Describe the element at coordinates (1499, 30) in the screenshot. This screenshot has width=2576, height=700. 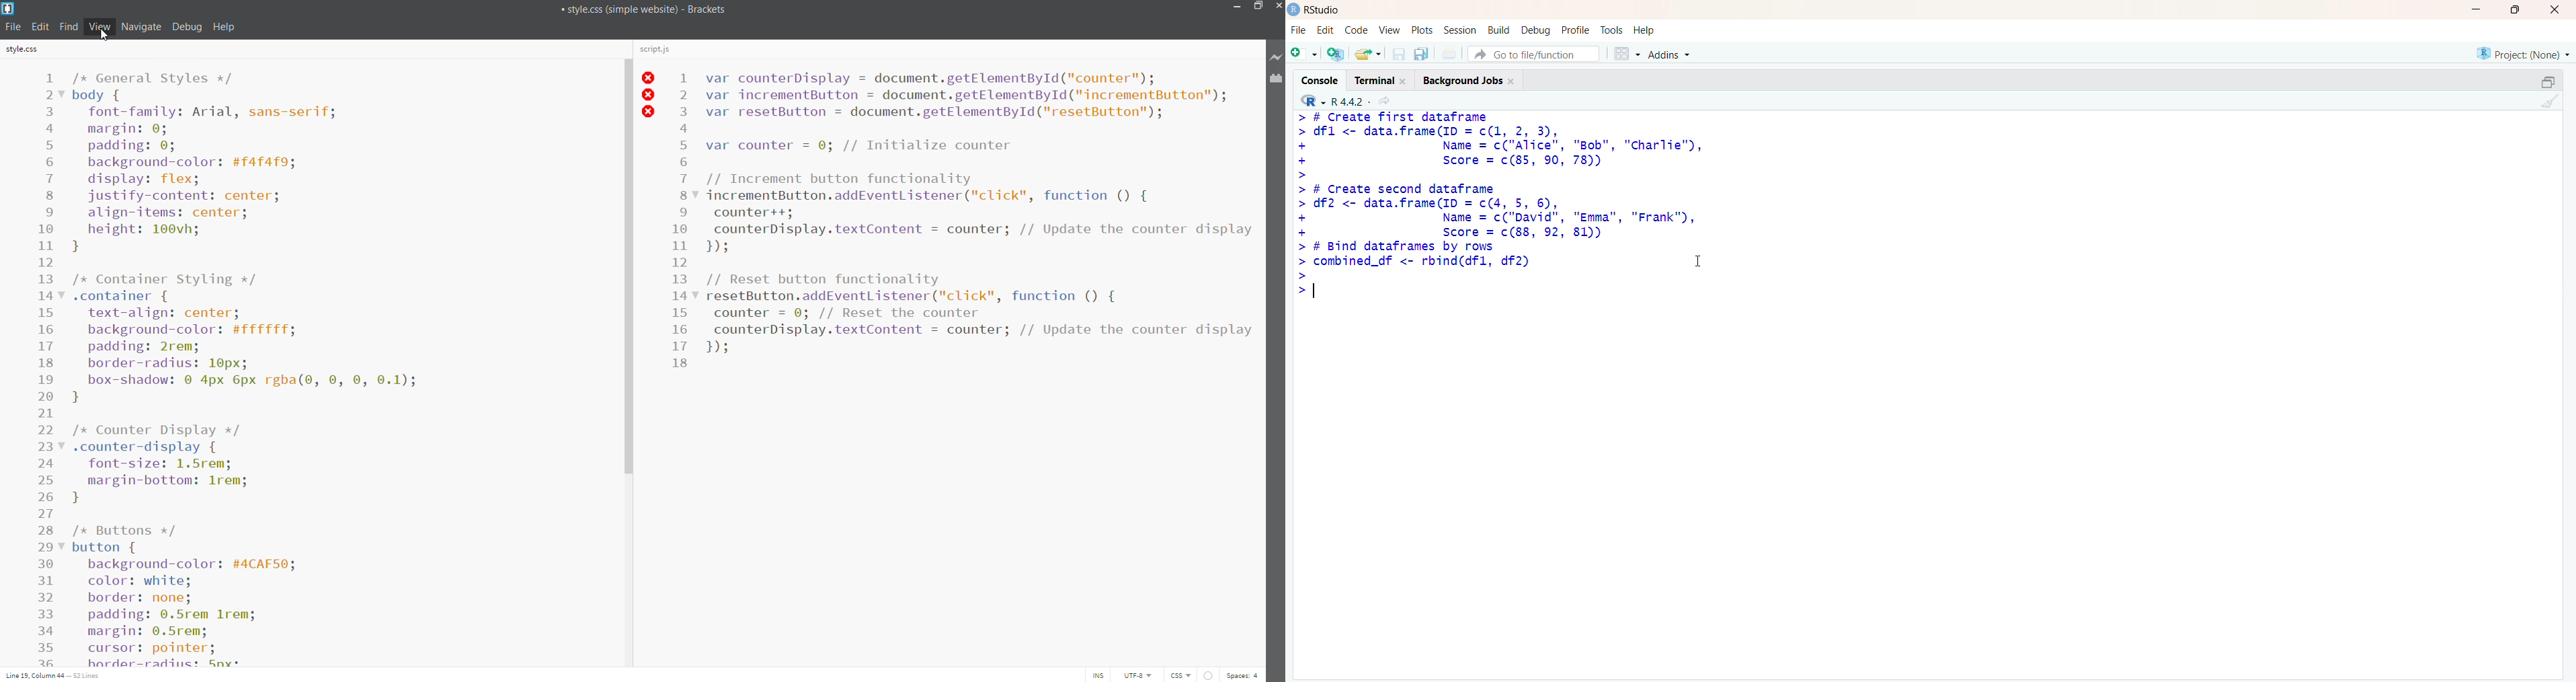
I see `Build` at that location.